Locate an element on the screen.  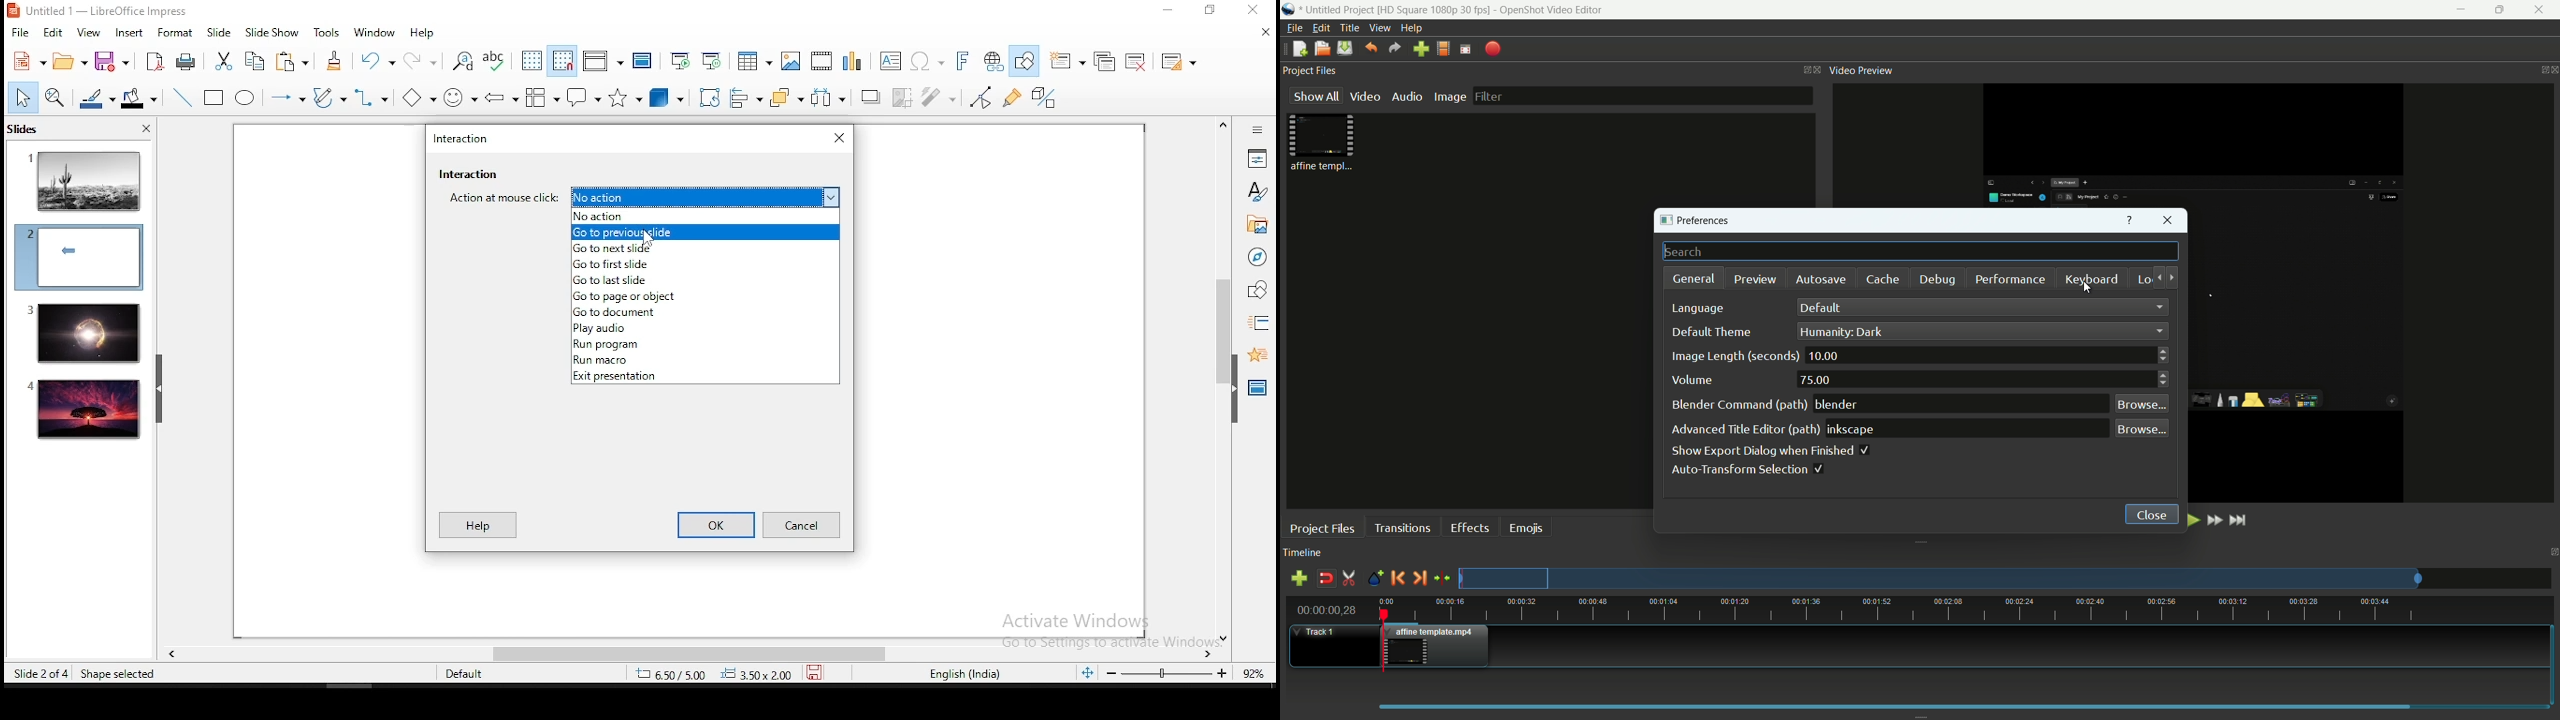
cancel is located at coordinates (802, 524).